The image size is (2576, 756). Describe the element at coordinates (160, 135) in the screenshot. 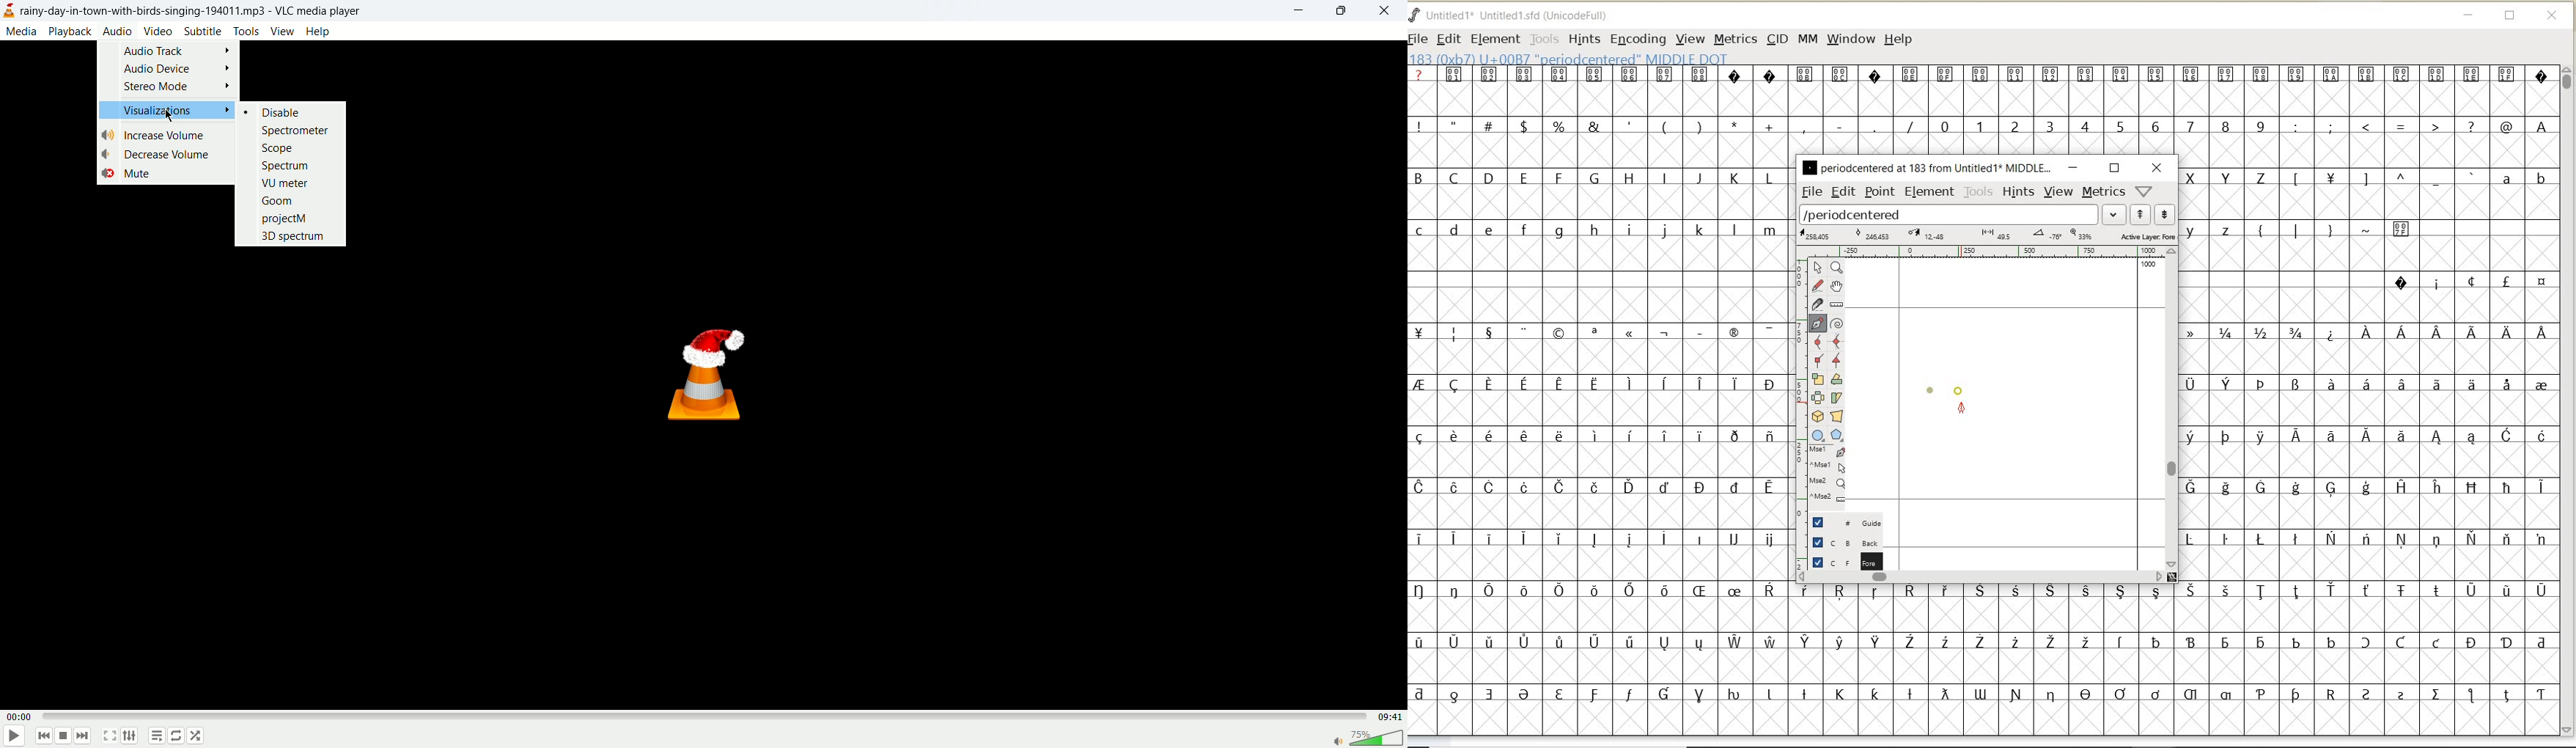

I see `Increase Volume` at that location.